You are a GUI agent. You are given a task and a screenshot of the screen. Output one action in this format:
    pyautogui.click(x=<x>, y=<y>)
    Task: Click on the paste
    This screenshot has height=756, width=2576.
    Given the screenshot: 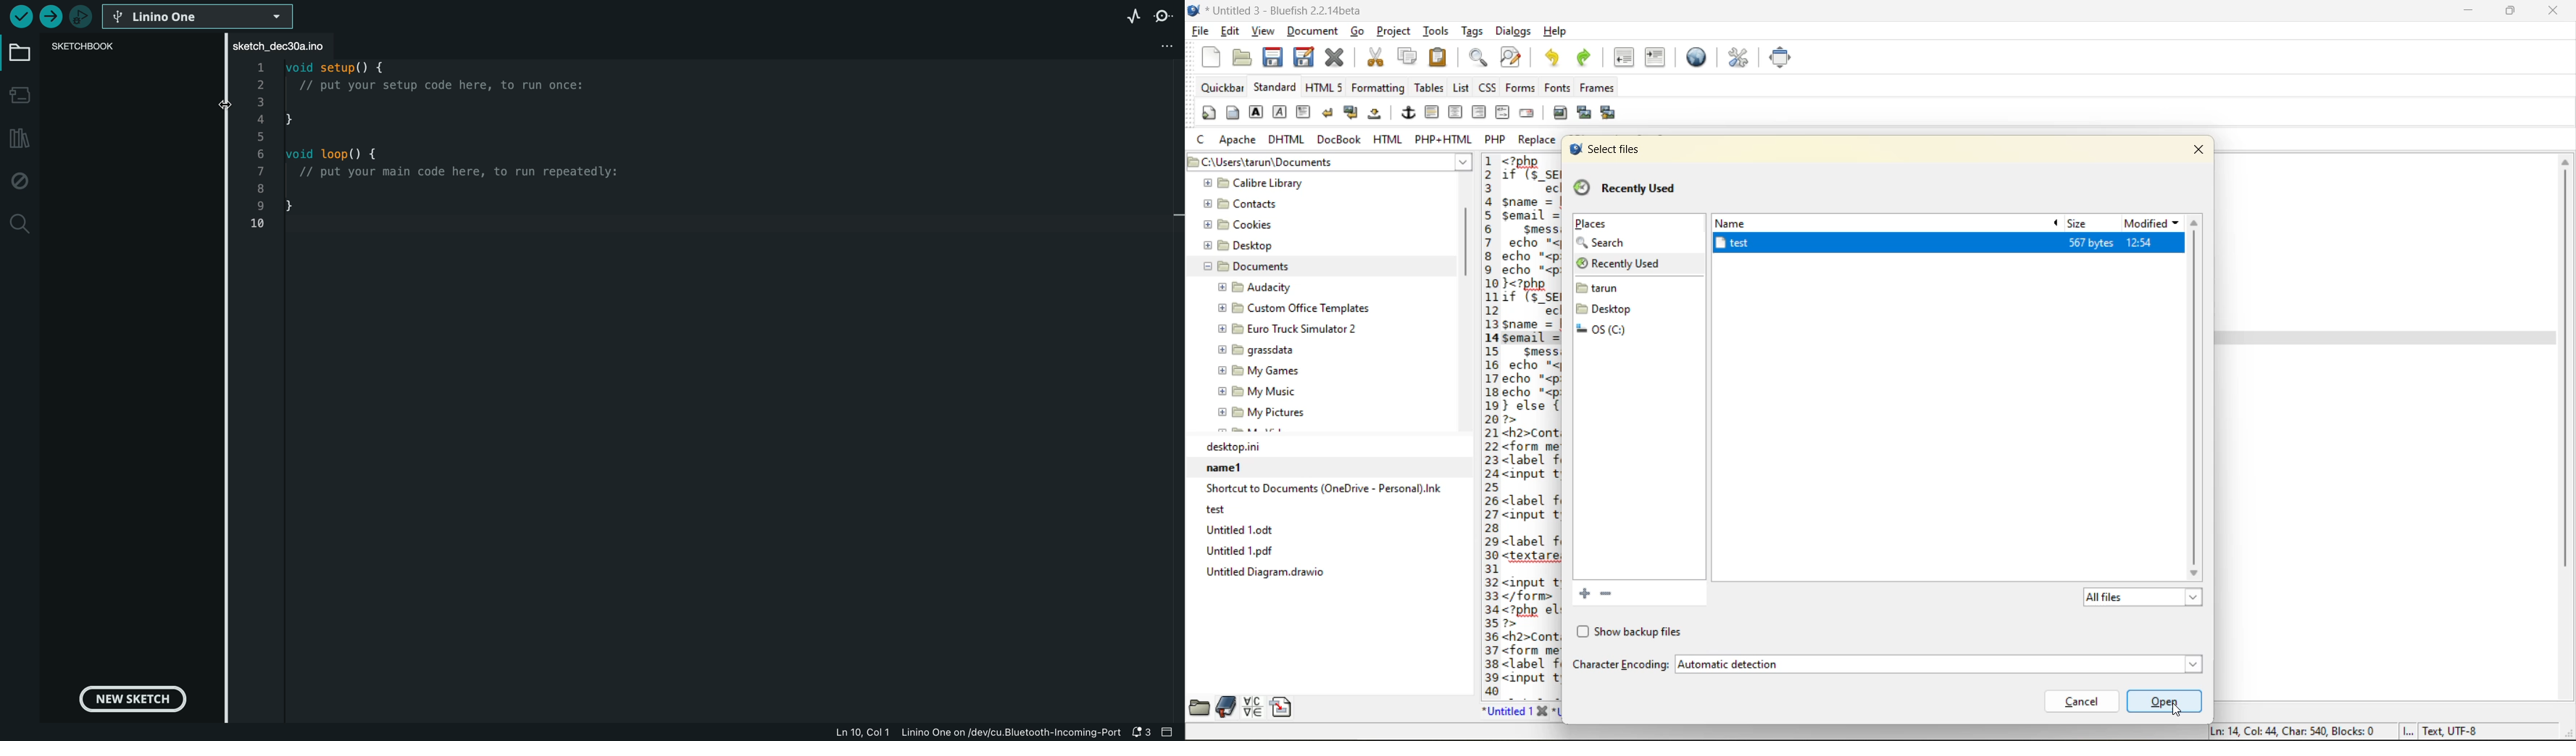 What is the action you would take?
    pyautogui.click(x=1437, y=57)
    